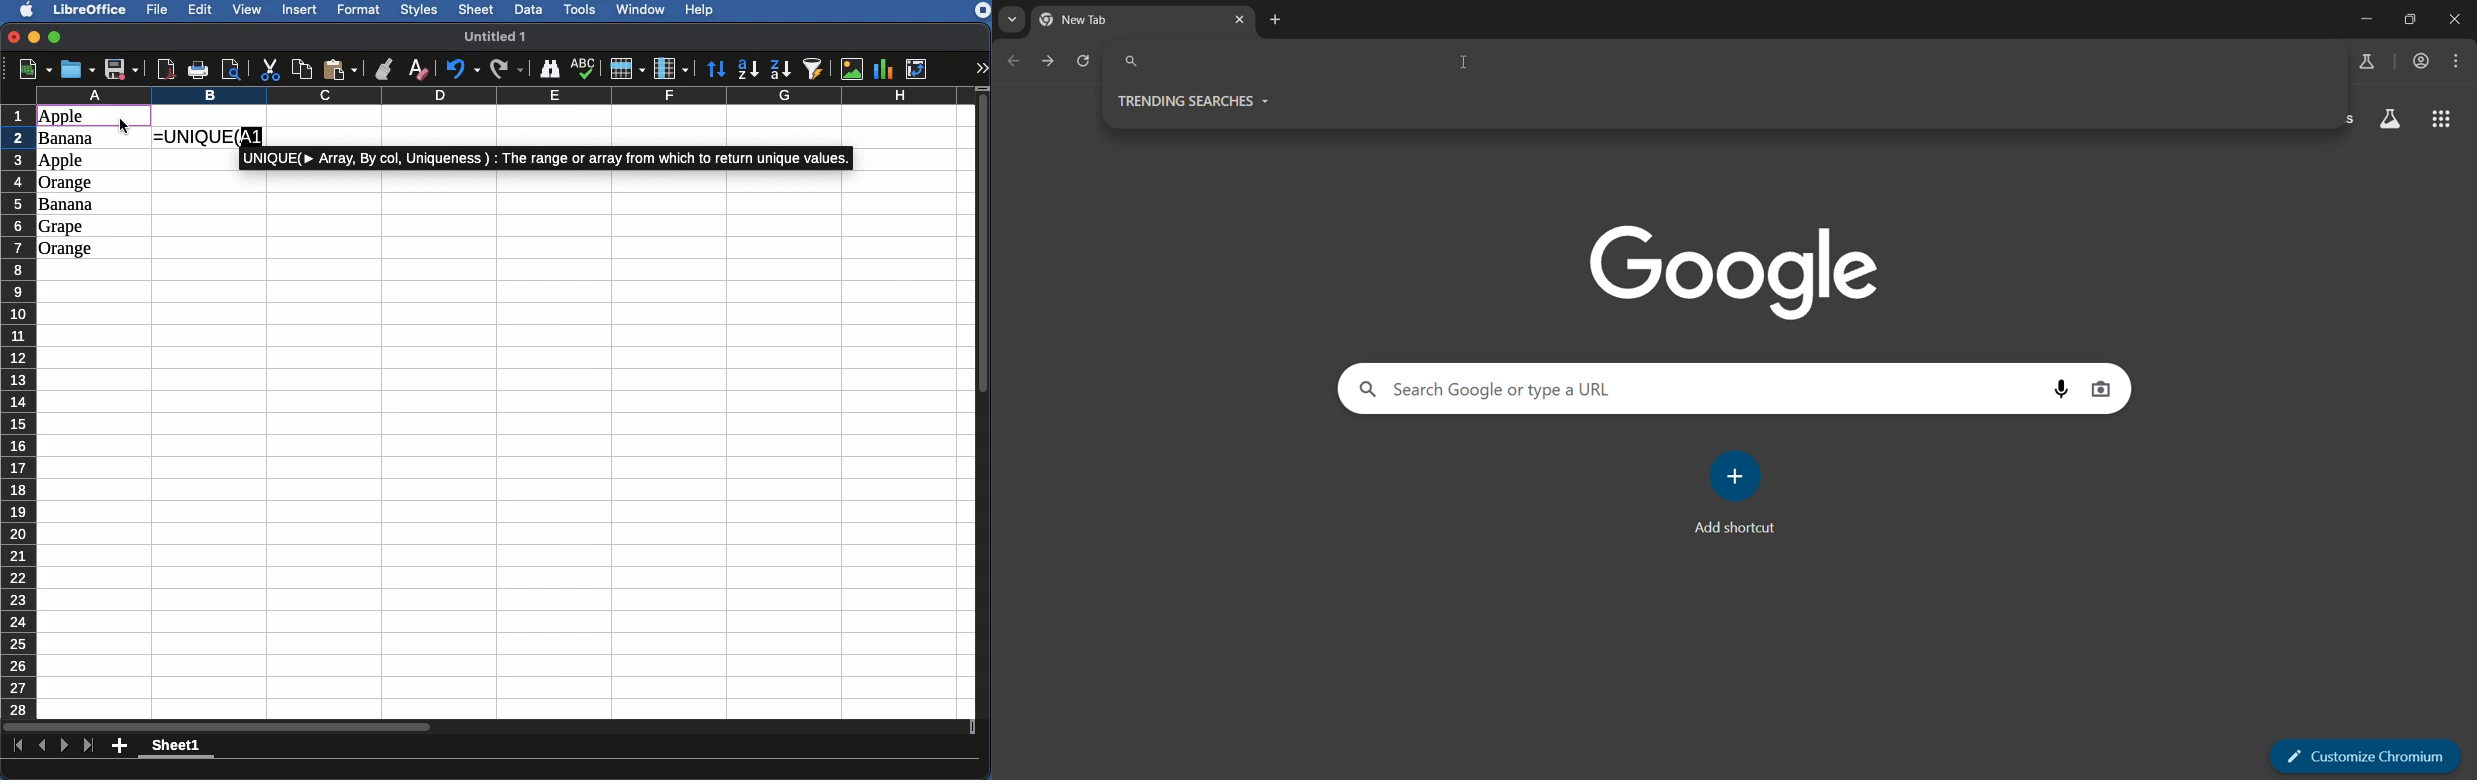  Describe the element at coordinates (983, 68) in the screenshot. I see `Expand` at that location.